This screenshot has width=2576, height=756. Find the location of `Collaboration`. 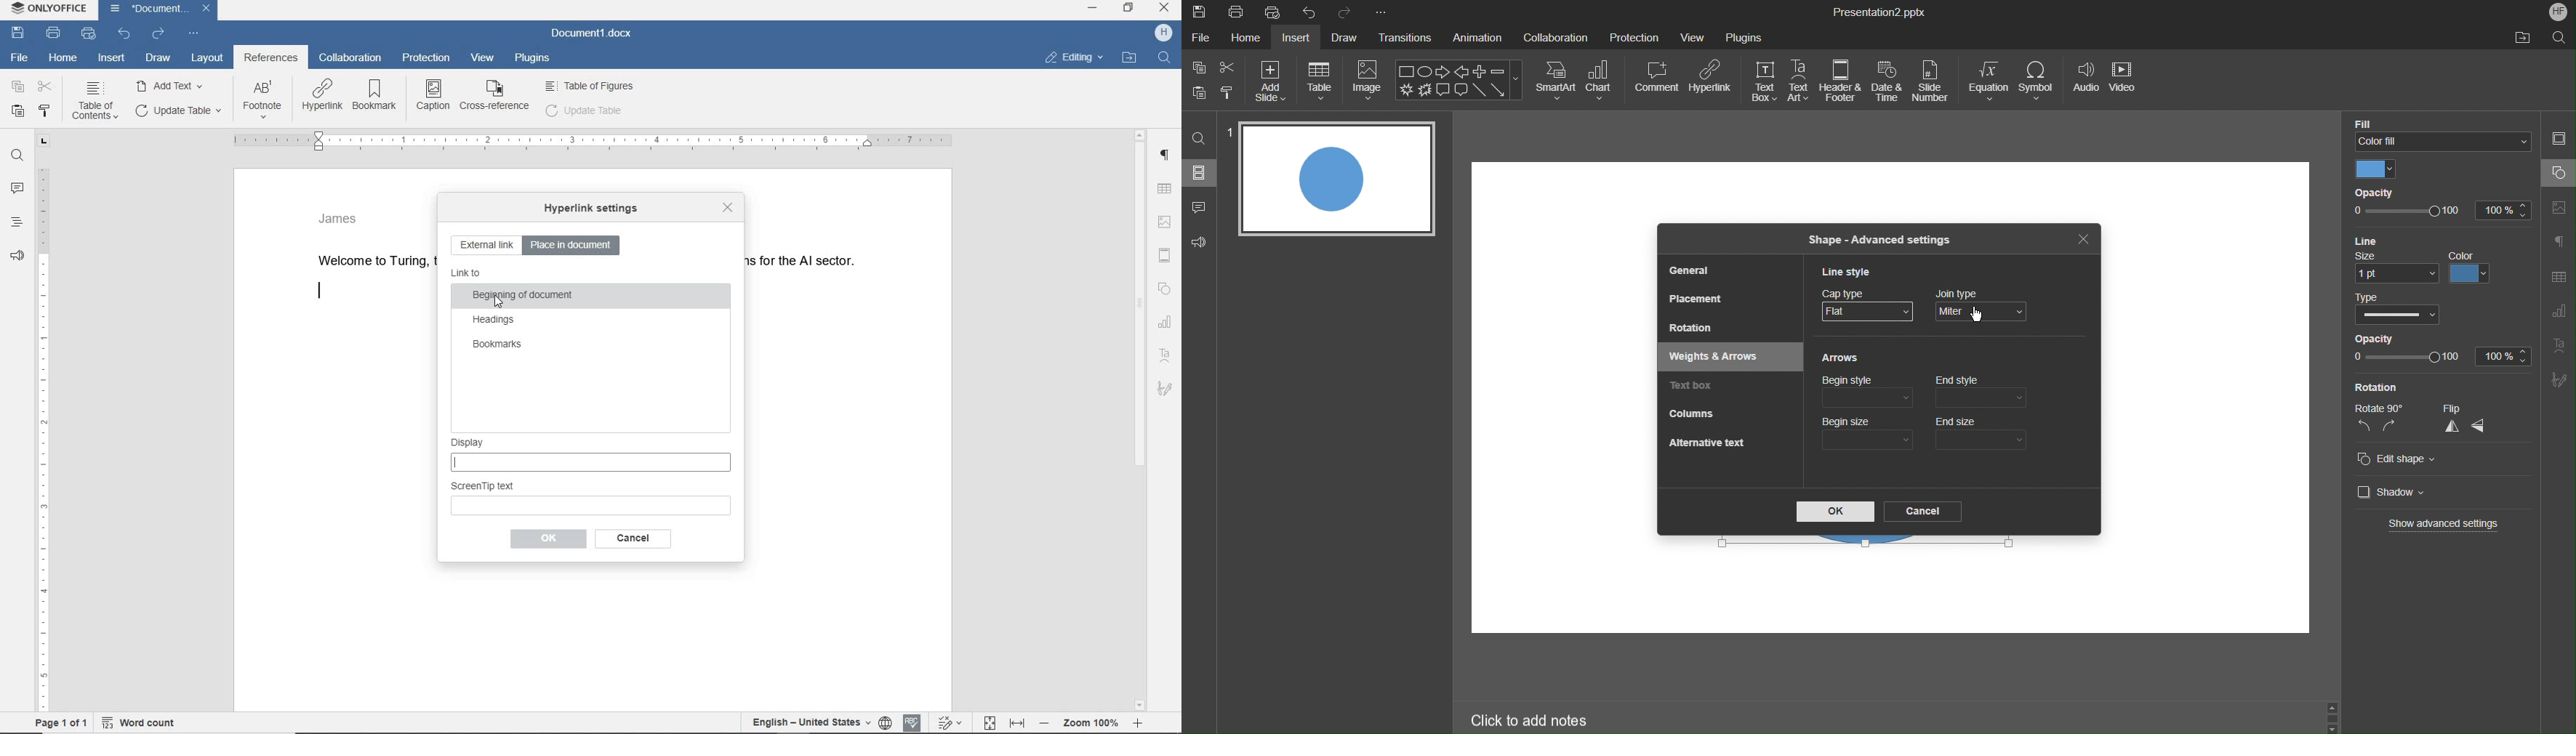

Collaboration is located at coordinates (1556, 36).